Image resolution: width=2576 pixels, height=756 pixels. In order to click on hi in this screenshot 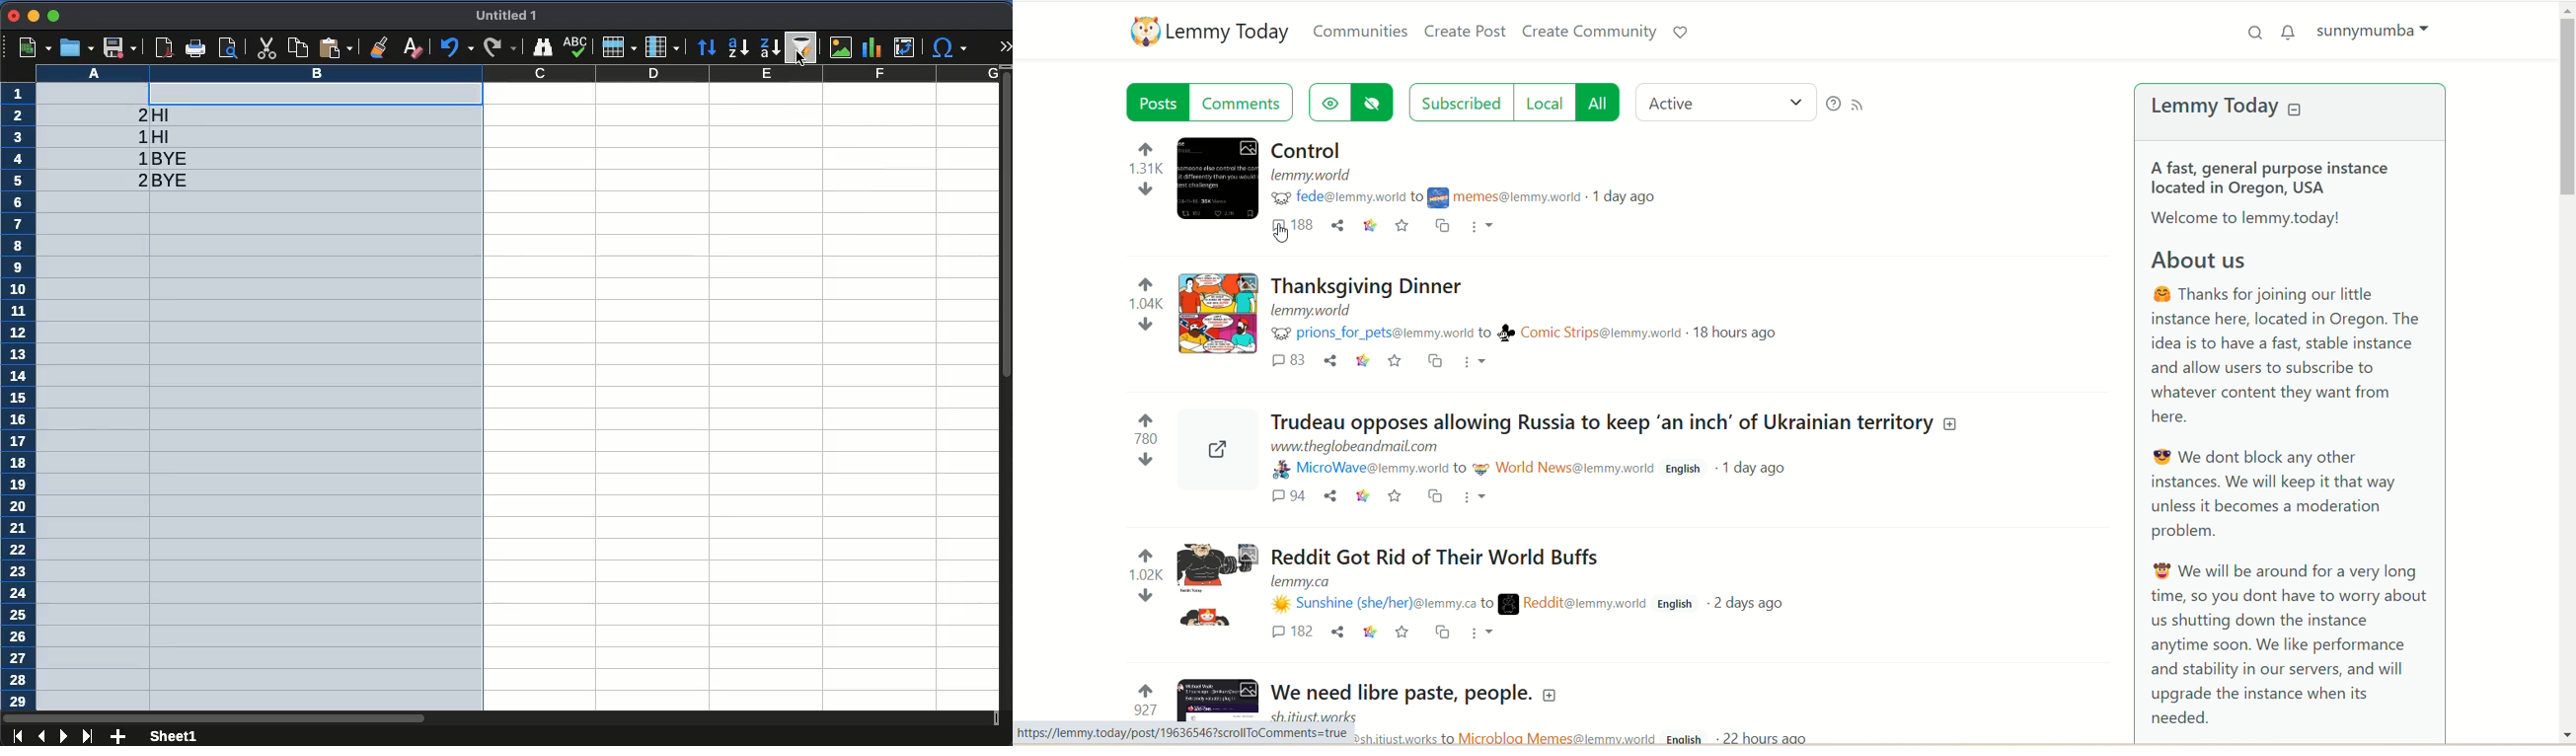, I will do `click(165, 136)`.